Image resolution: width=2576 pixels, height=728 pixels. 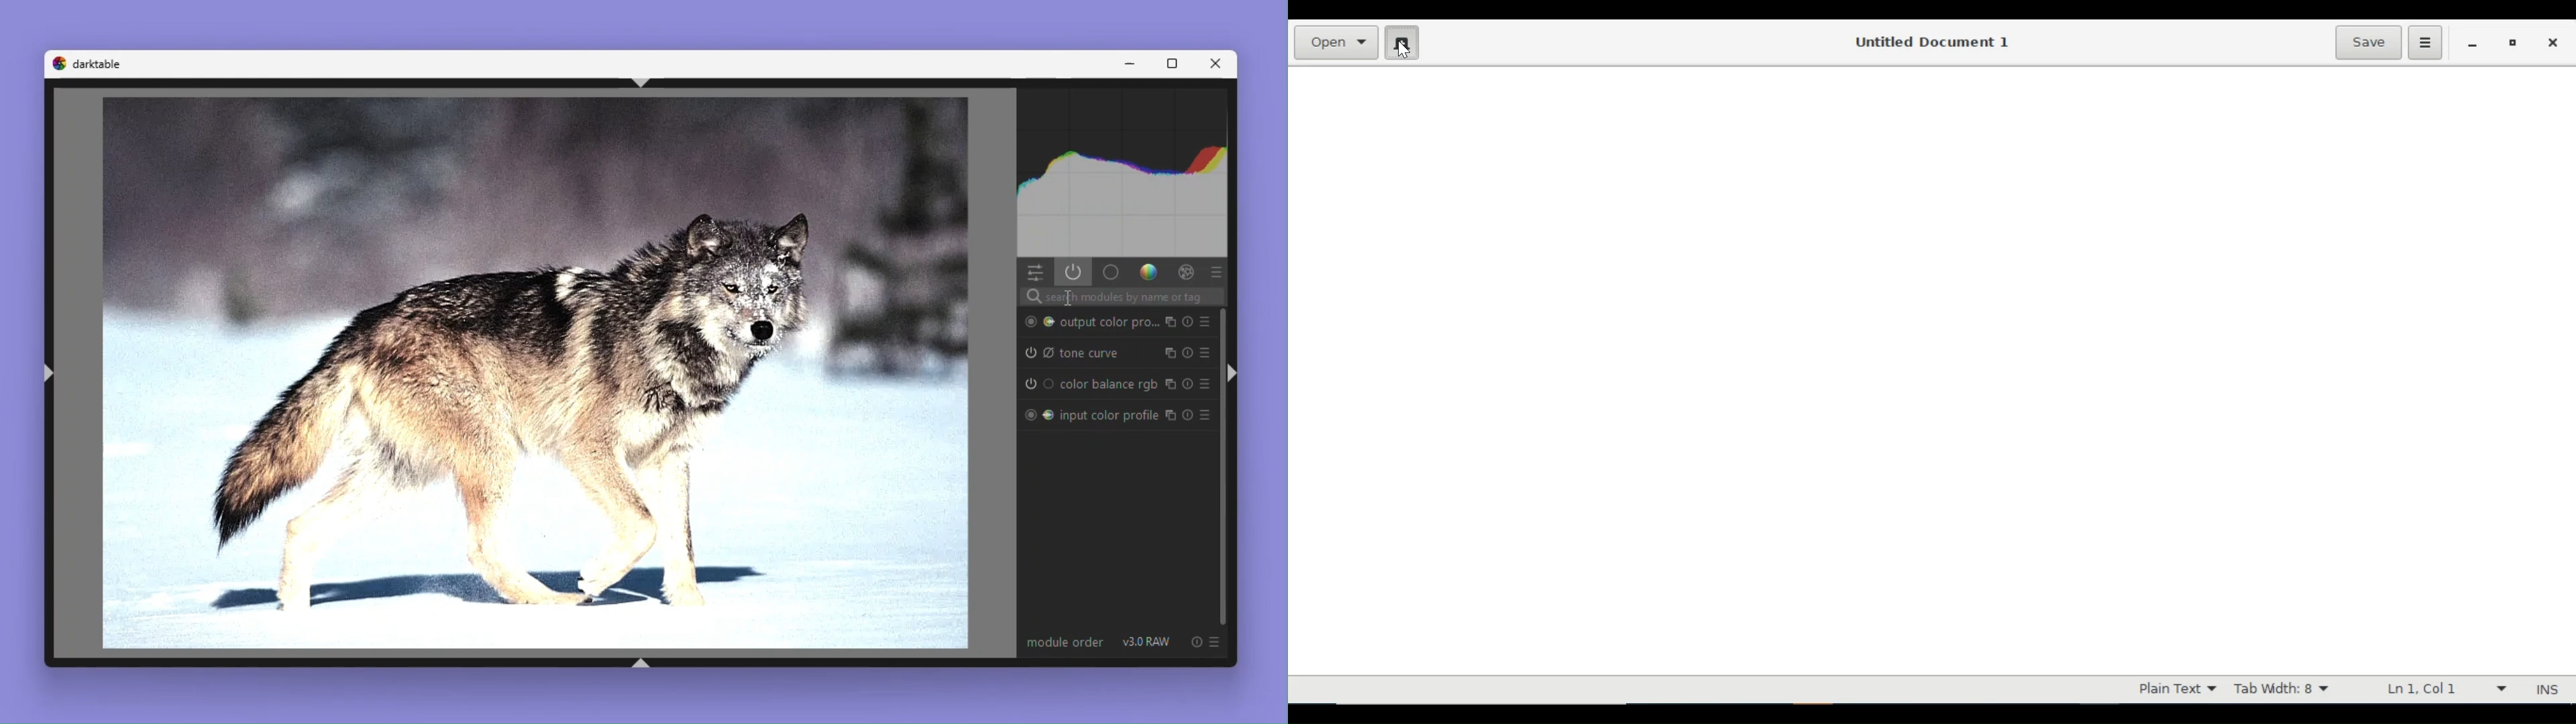 I want to click on Histogram, so click(x=1126, y=170).